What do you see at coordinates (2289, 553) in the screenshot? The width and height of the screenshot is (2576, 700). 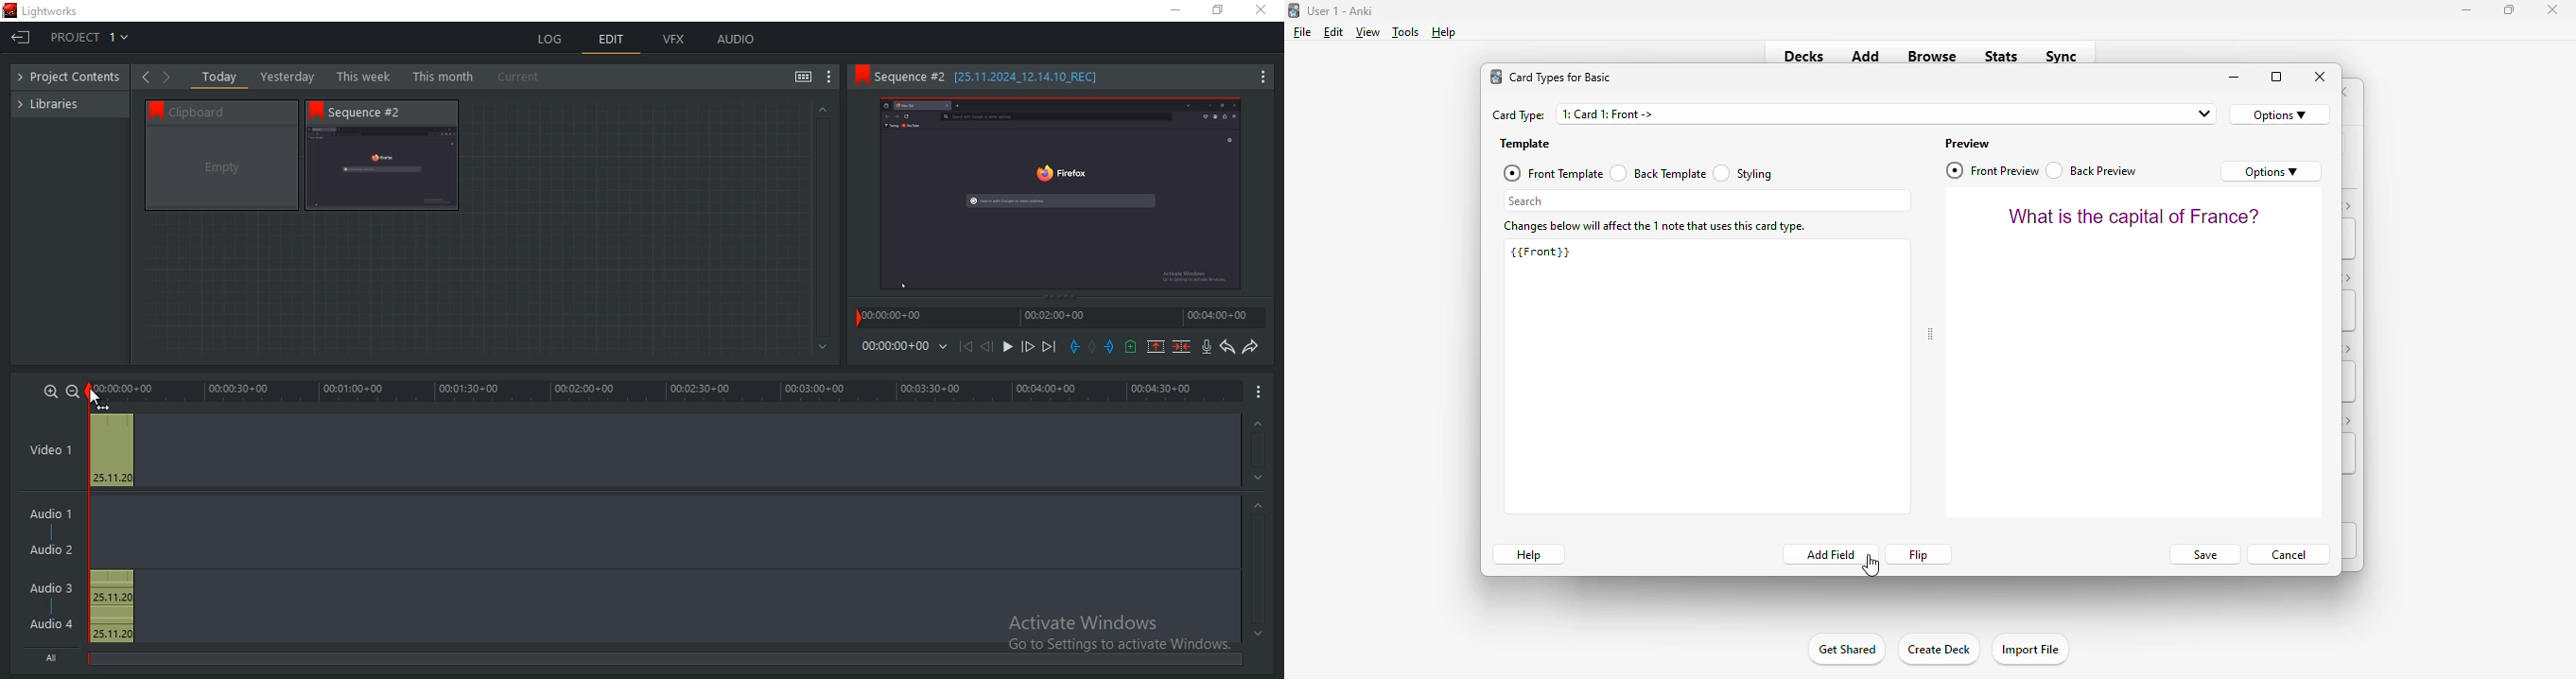 I see `cancel` at bounding box center [2289, 553].